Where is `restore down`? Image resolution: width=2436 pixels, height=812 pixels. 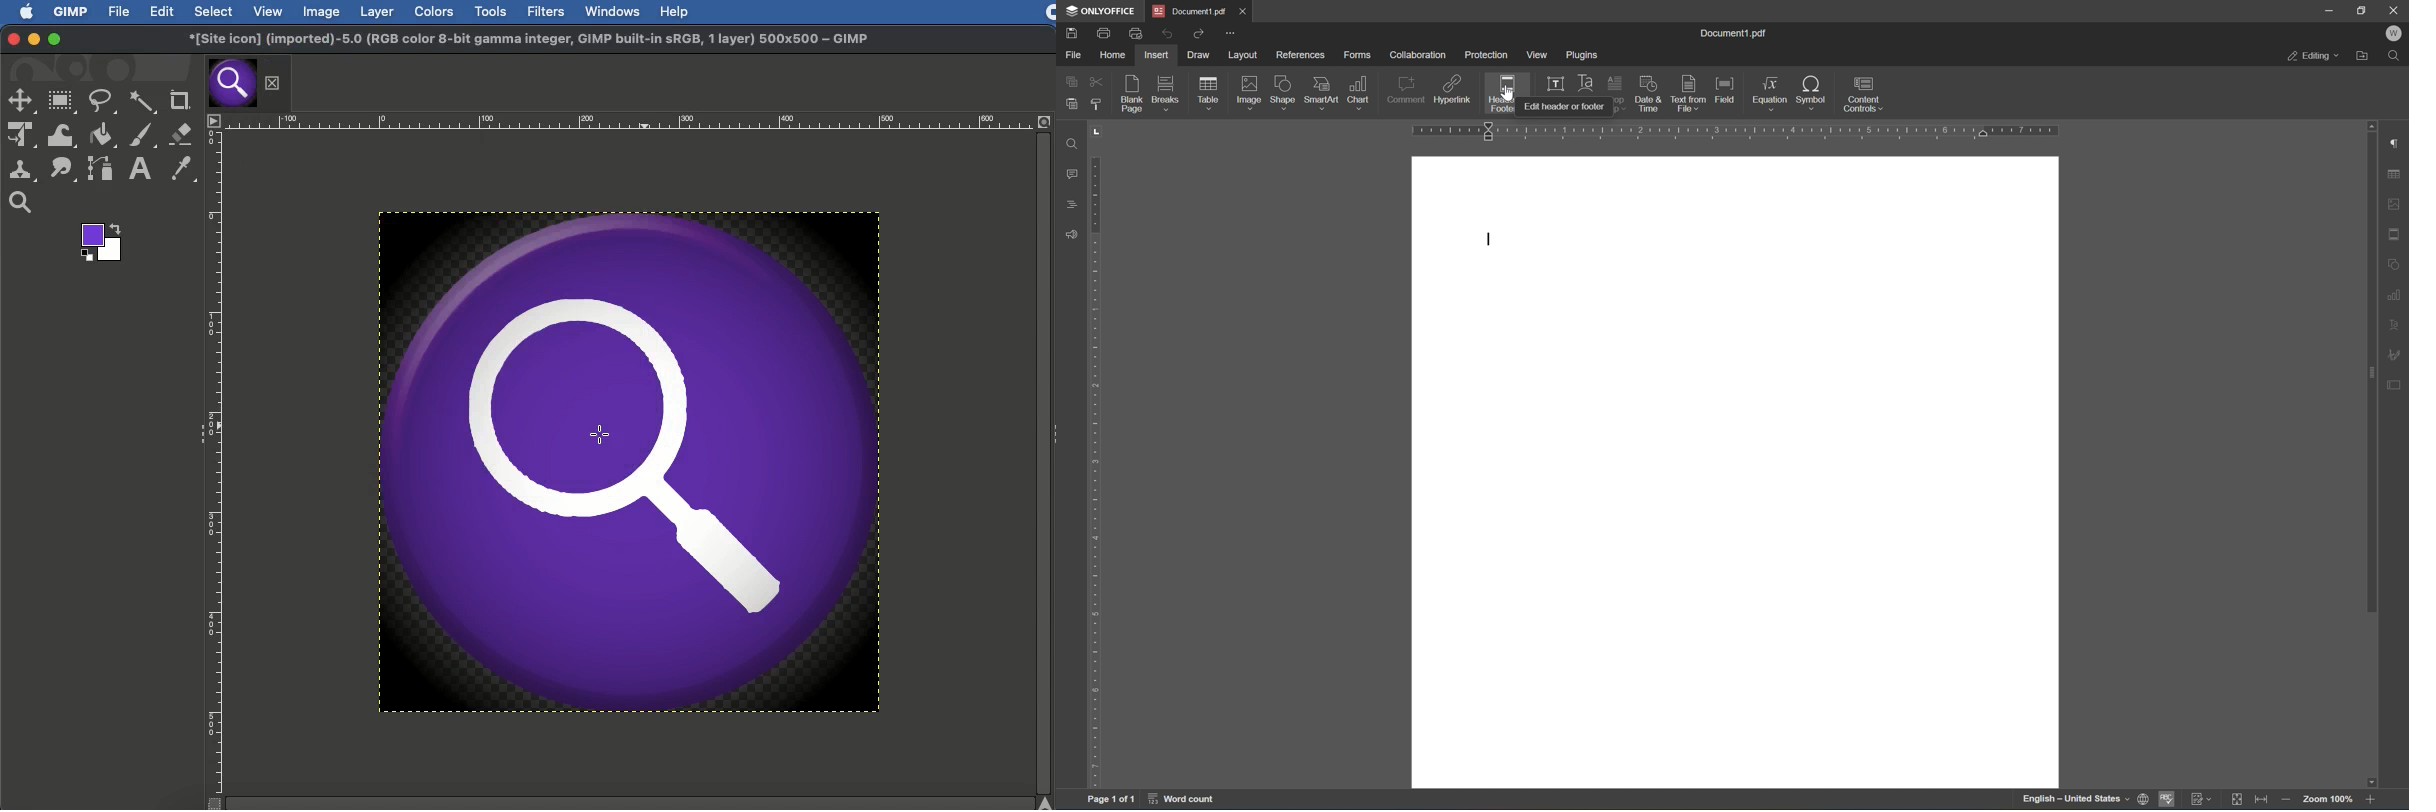 restore down is located at coordinates (2365, 11).